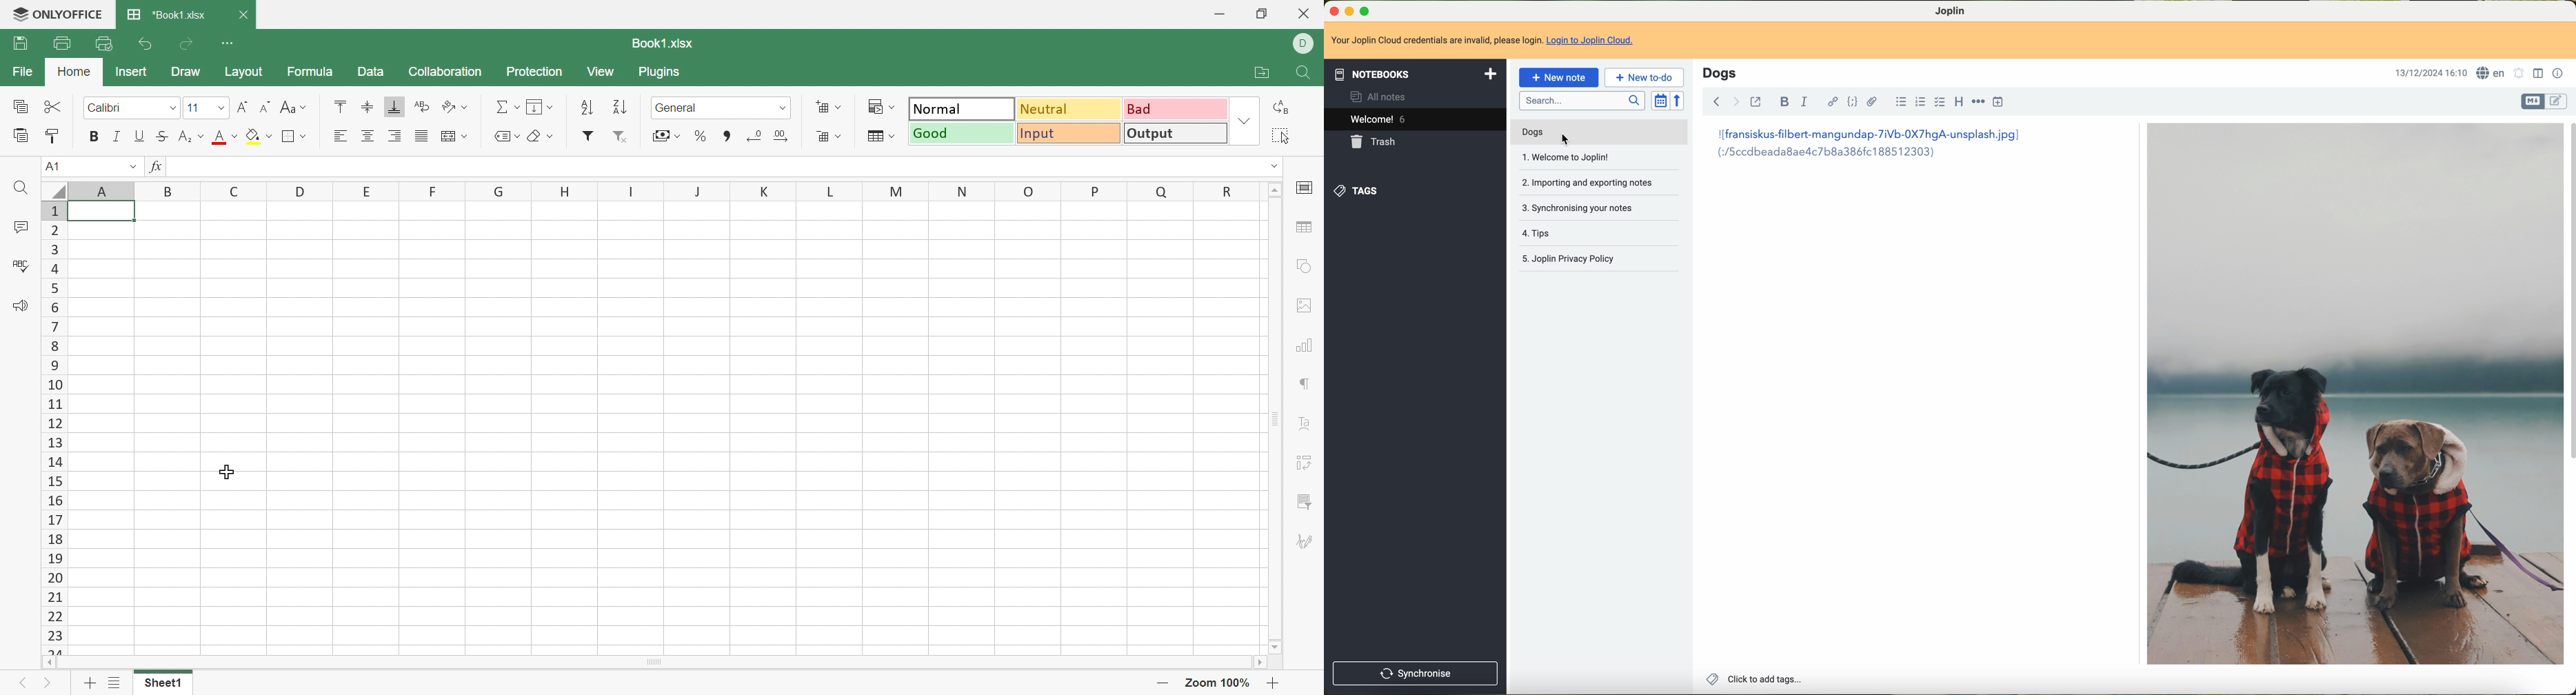 This screenshot has width=2576, height=700. What do you see at coordinates (59, 12) in the screenshot?
I see `ONLYOFFICE` at bounding box center [59, 12].